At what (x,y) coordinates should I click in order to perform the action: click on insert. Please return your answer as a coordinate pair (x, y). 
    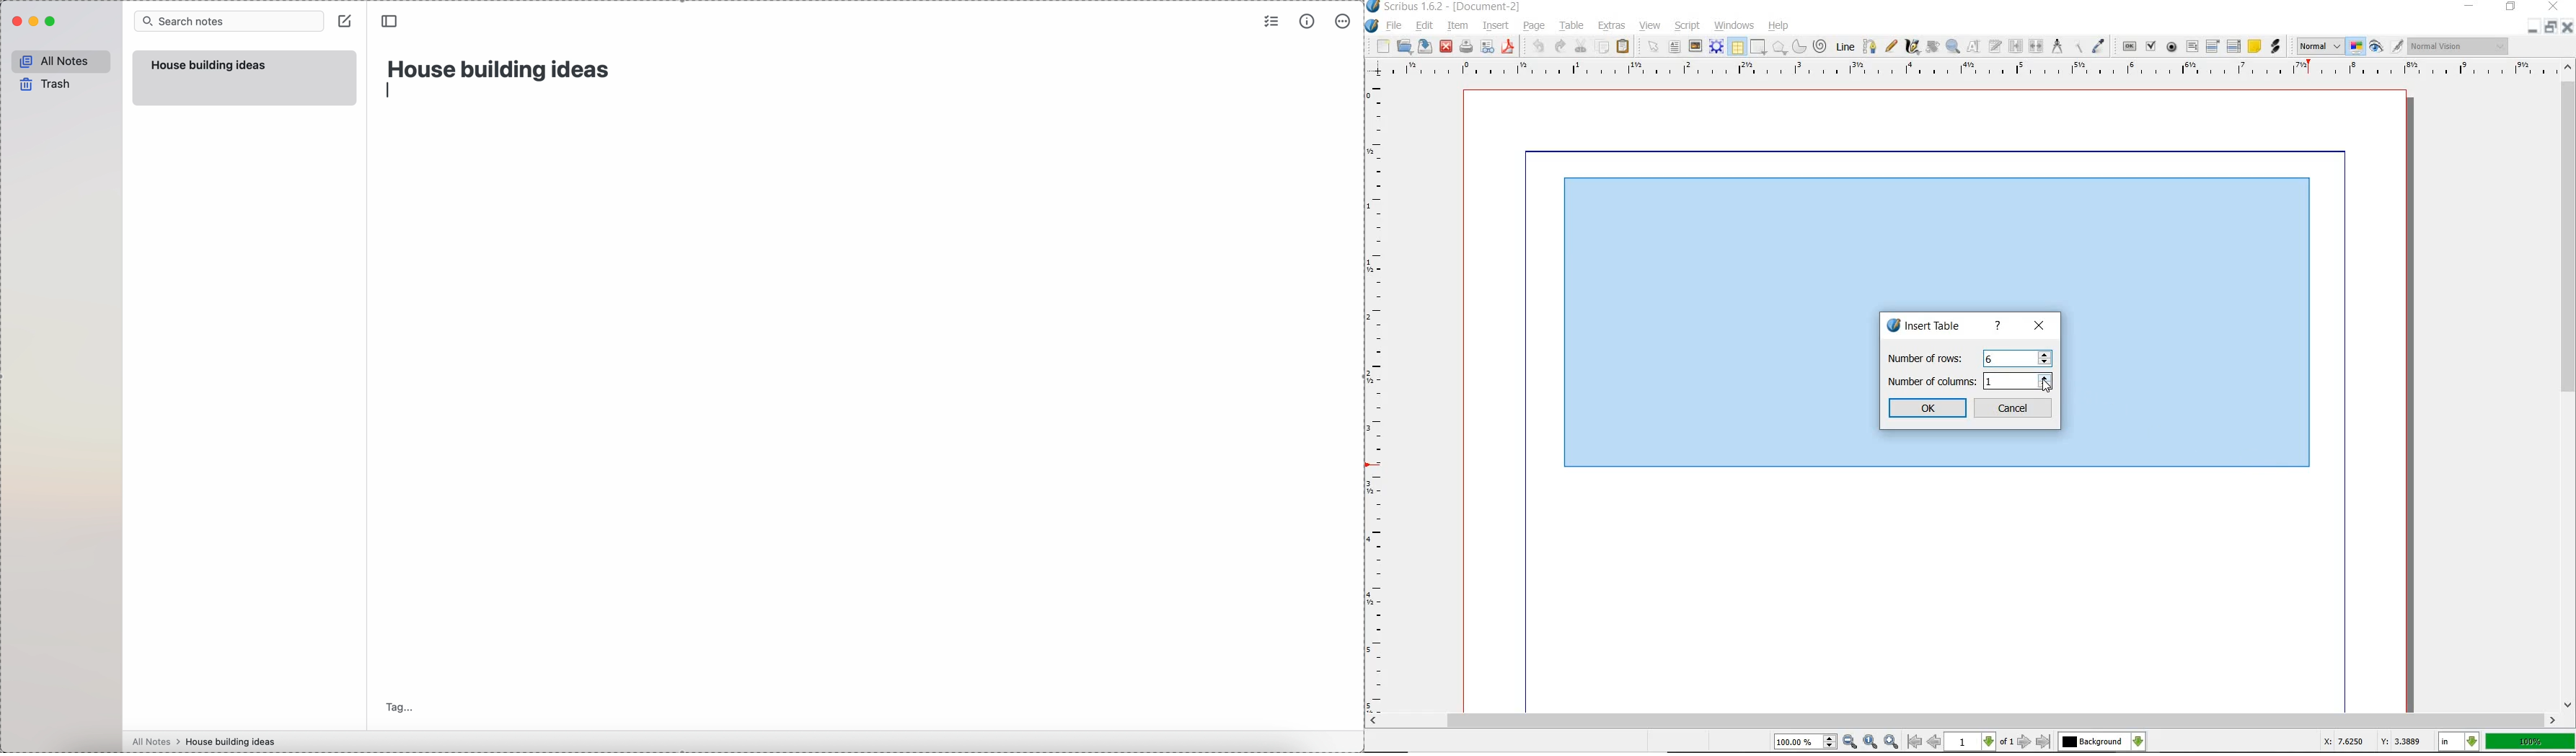
    Looking at the image, I should click on (1499, 27).